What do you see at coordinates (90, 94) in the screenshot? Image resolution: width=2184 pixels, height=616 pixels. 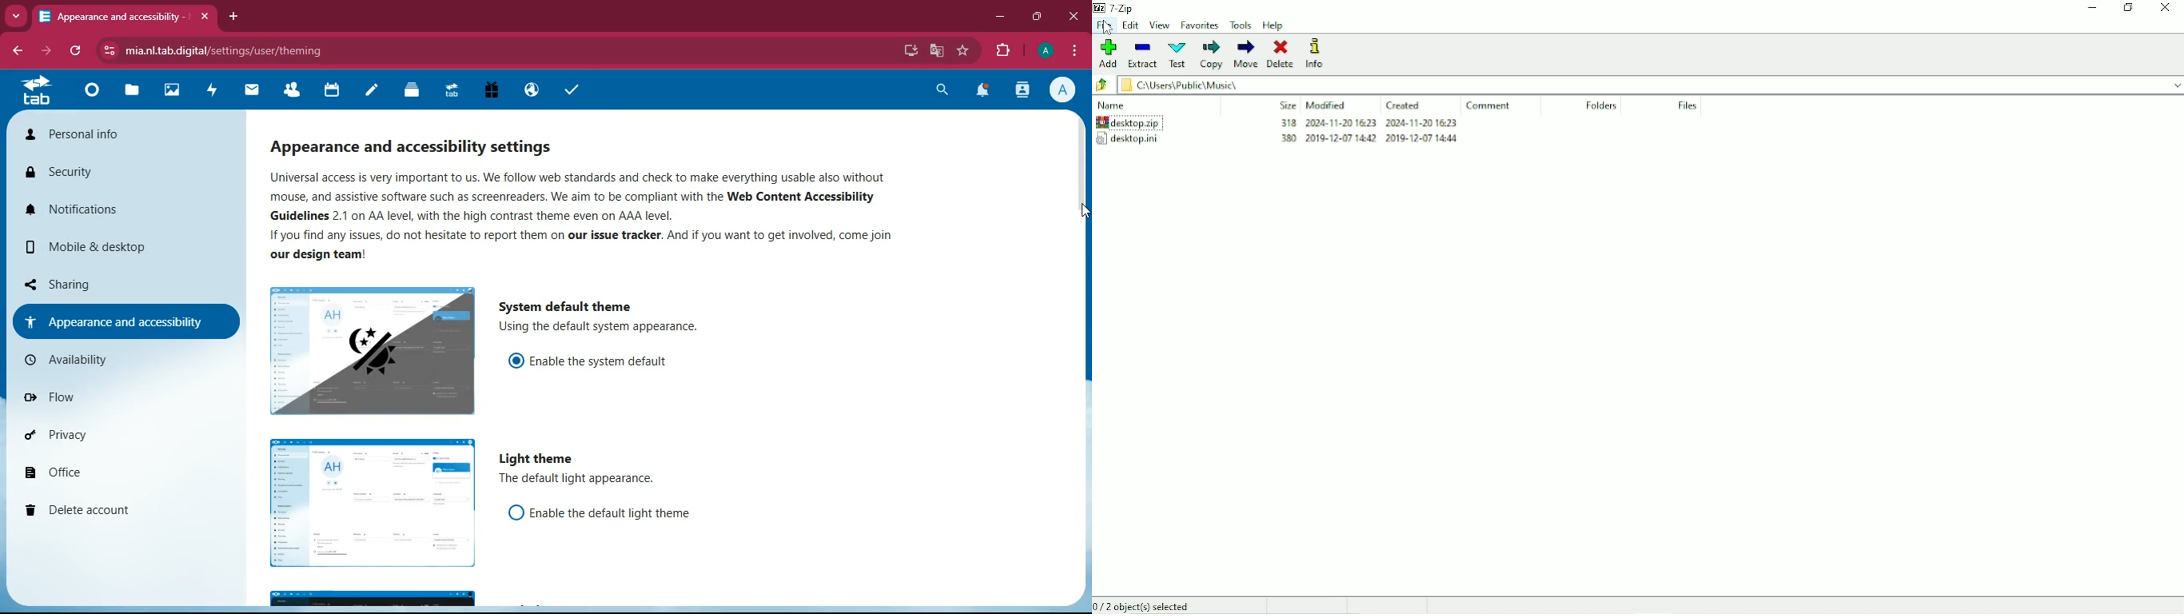 I see `home` at bounding box center [90, 94].